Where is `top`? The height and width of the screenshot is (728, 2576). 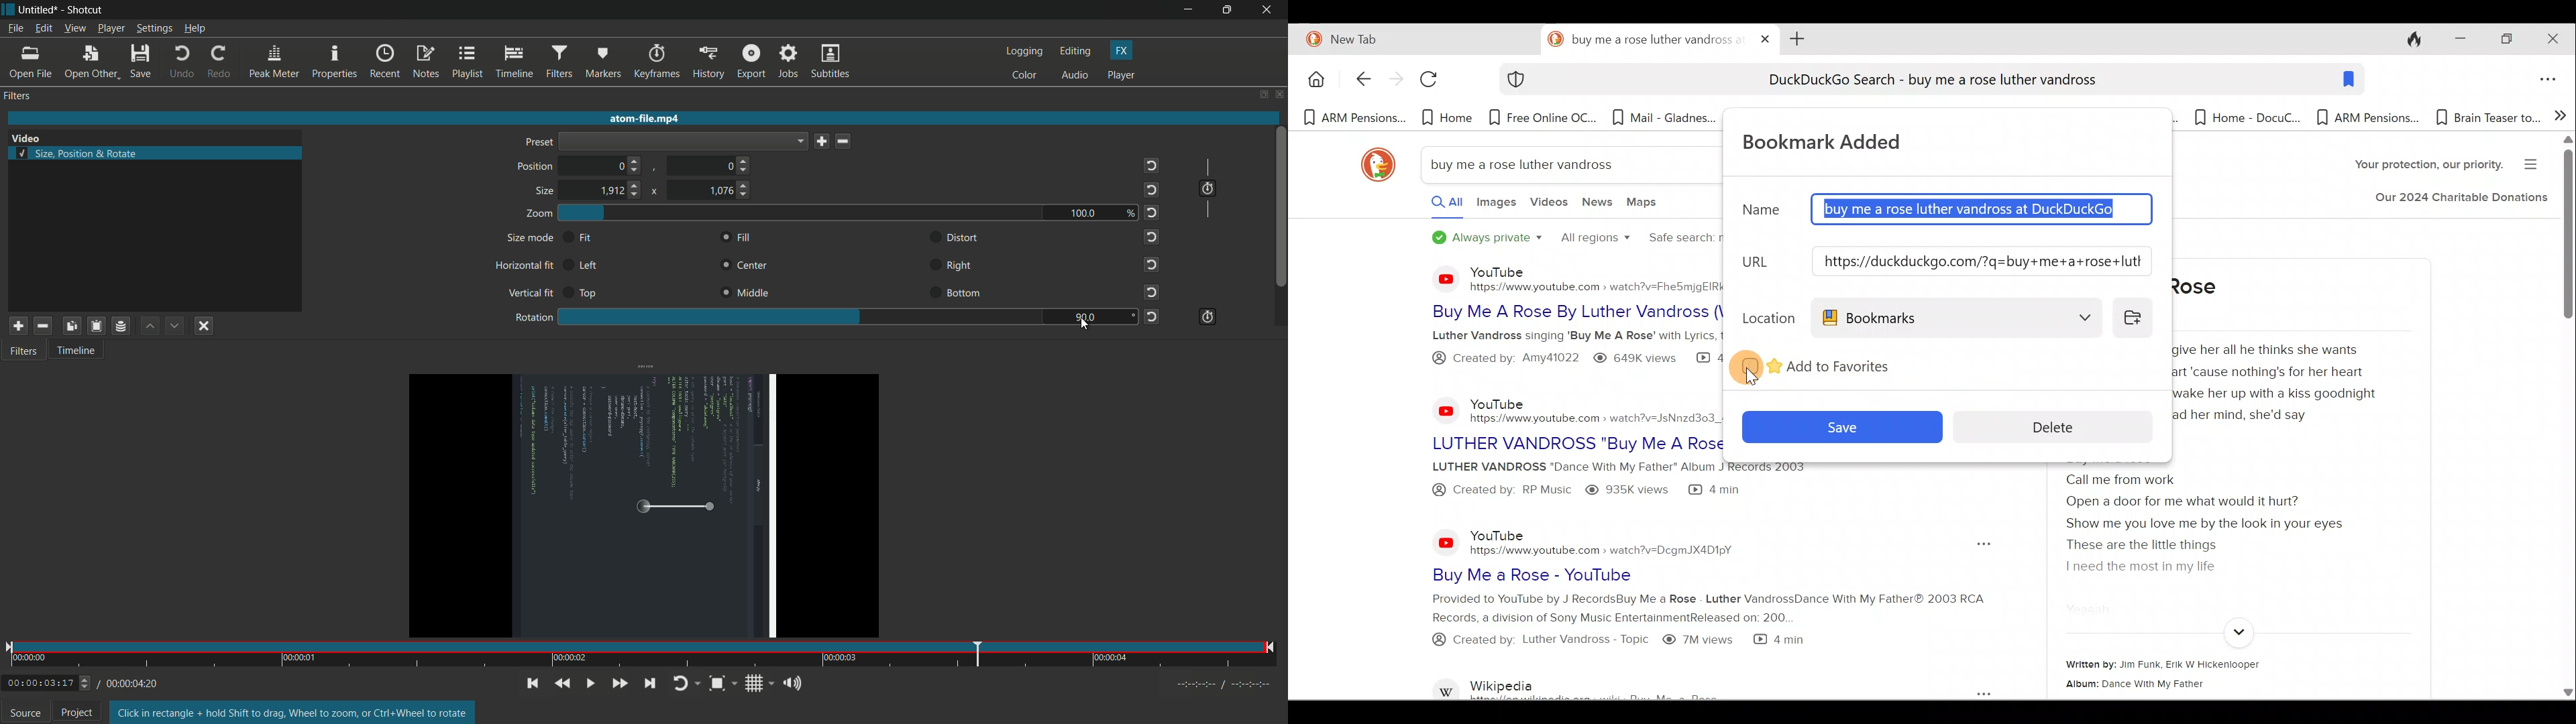 top is located at coordinates (586, 295).